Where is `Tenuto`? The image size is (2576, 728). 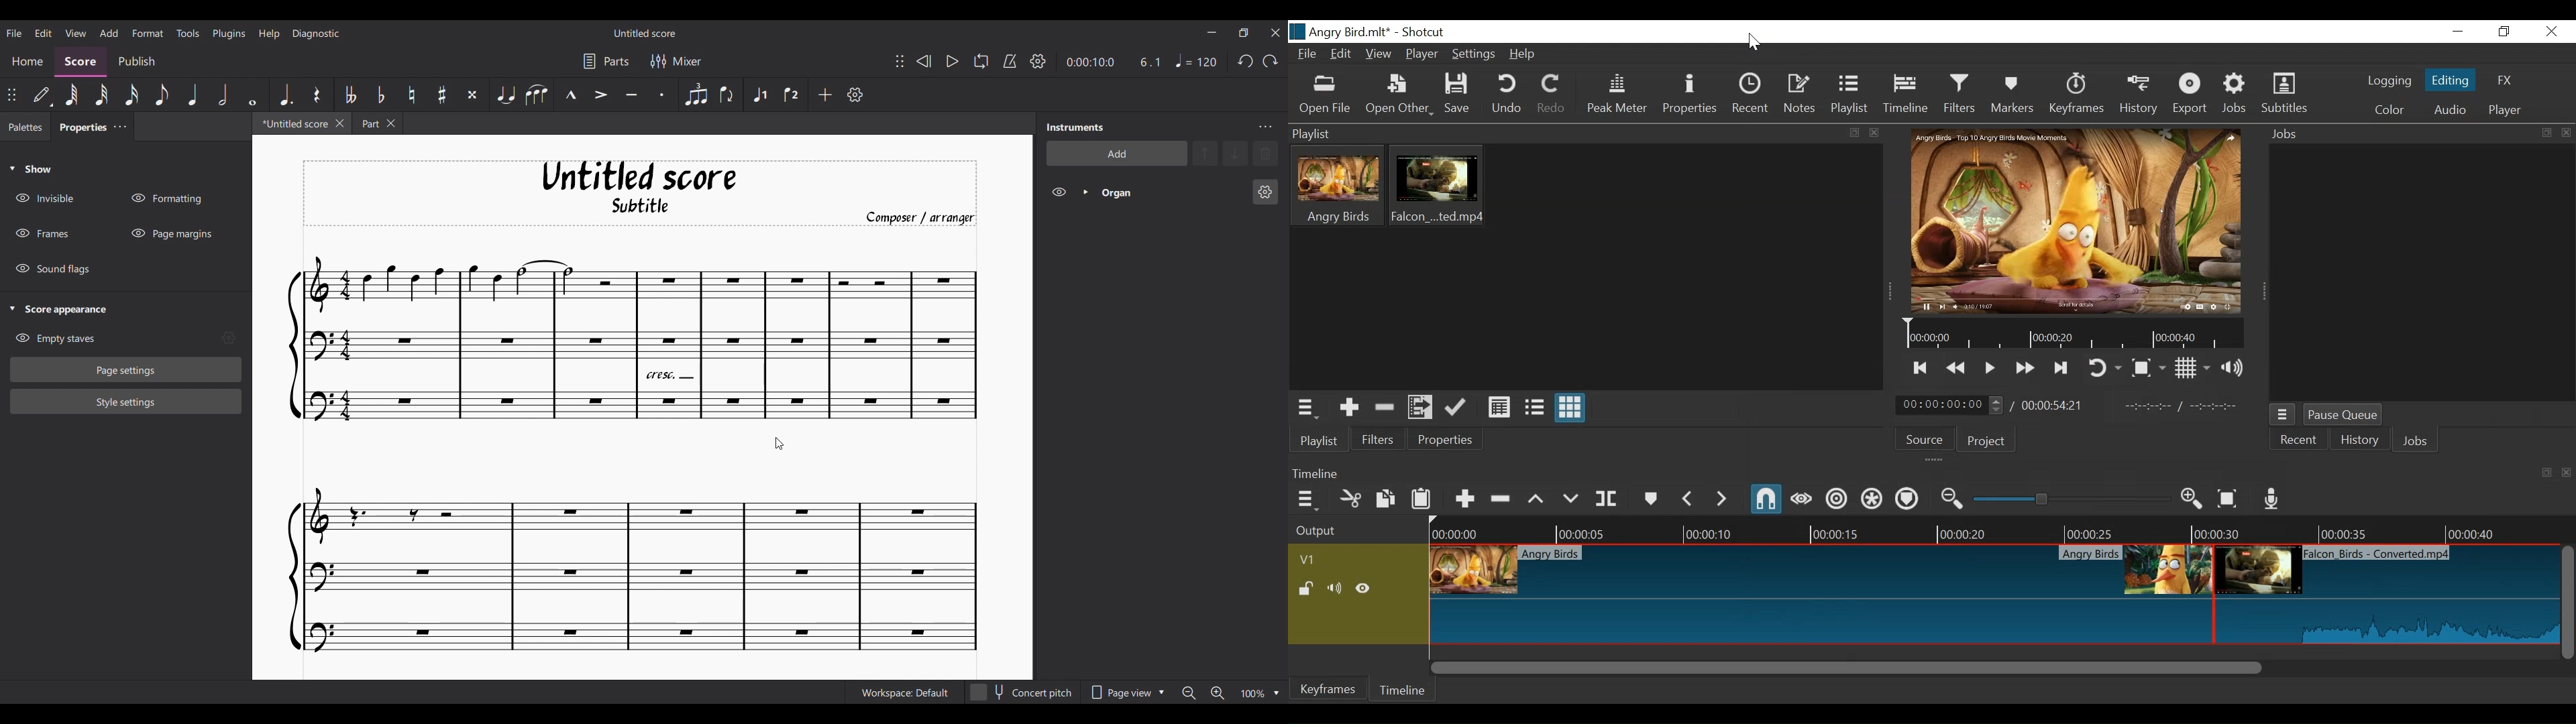 Tenuto is located at coordinates (633, 95).